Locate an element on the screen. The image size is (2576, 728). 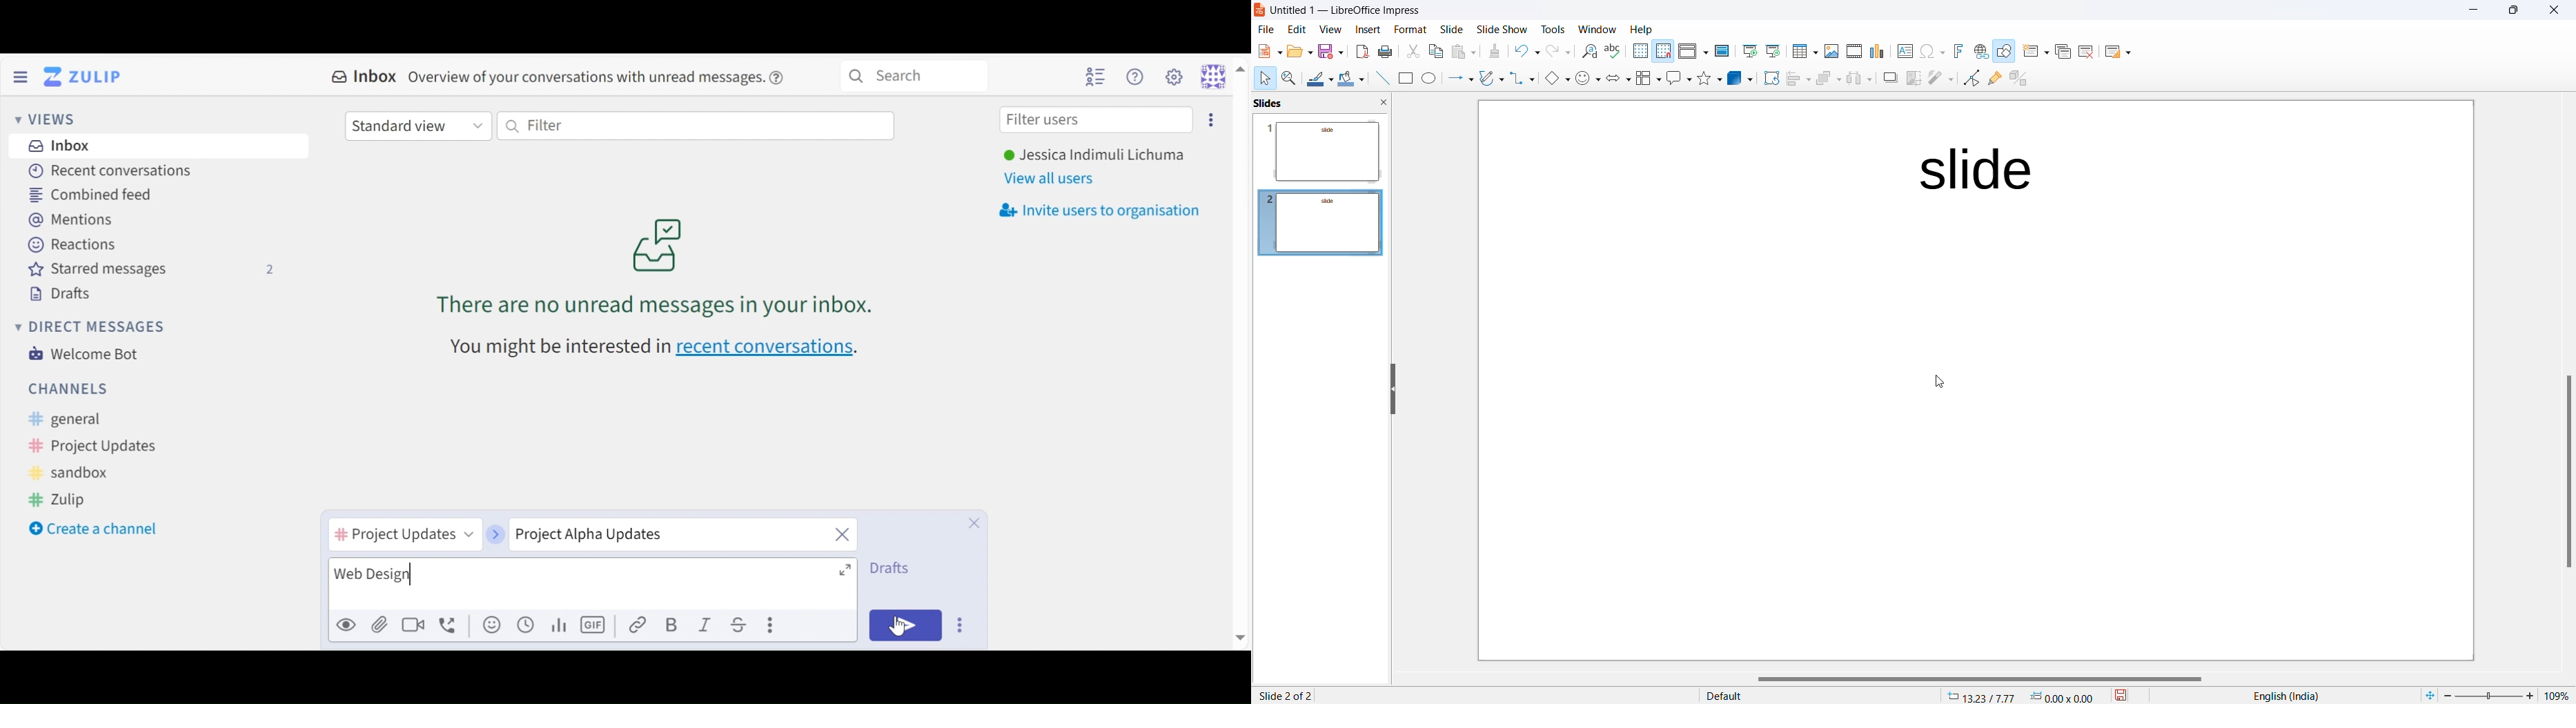
current window: Untitled 1 — LibreOffice Impress is located at coordinates (1343, 11).